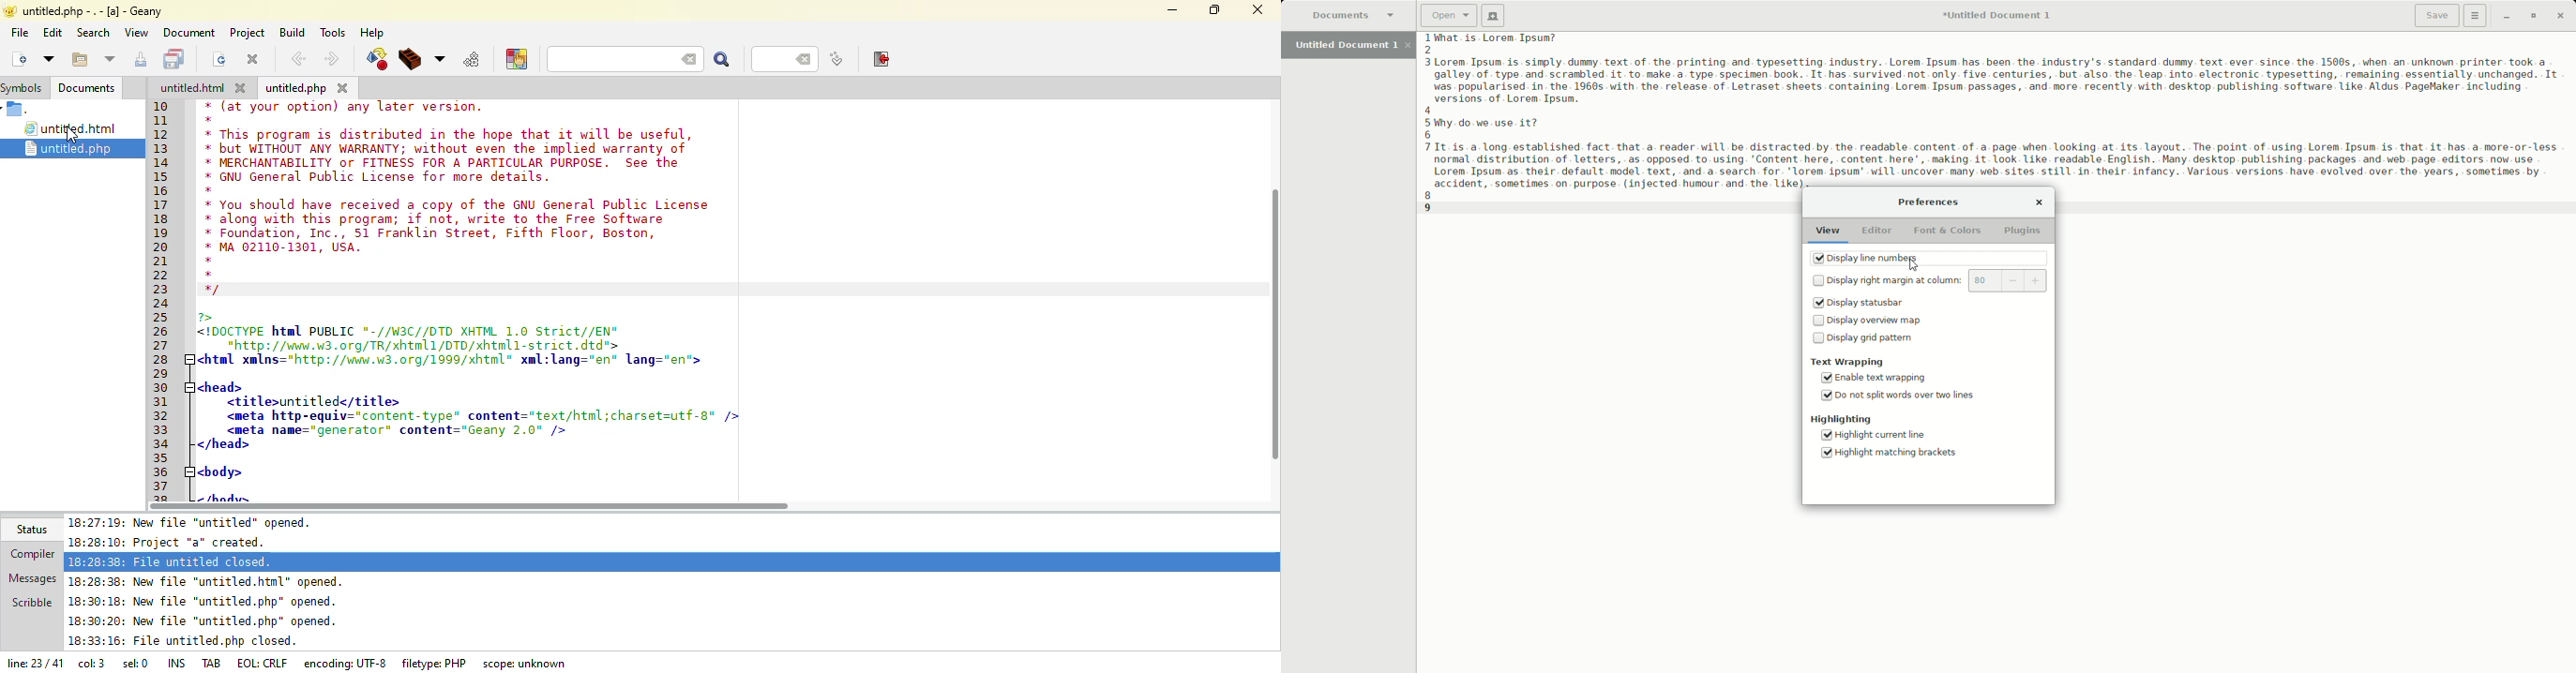  Describe the element at coordinates (19, 33) in the screenshot. I see `file` at that location.